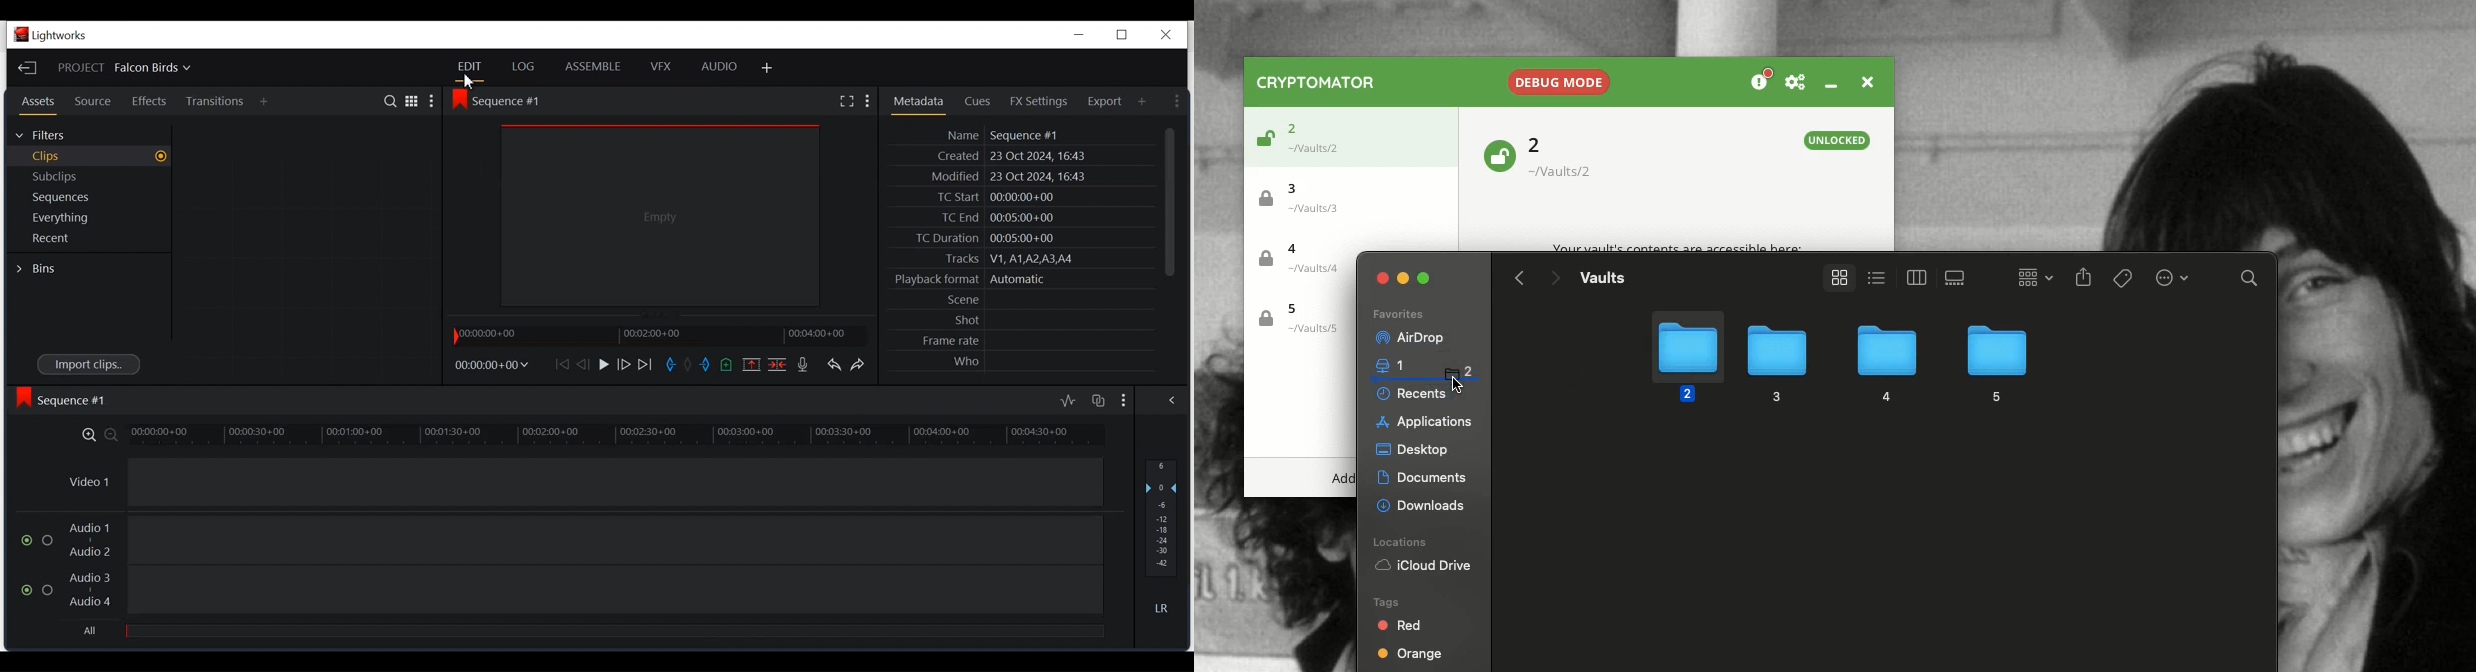 This screenshot has height=672, width=2492. What do you see at coordinates (981, 279) in the screenshot?
I see `ormat Automatic` at bounding box center [981, 279].